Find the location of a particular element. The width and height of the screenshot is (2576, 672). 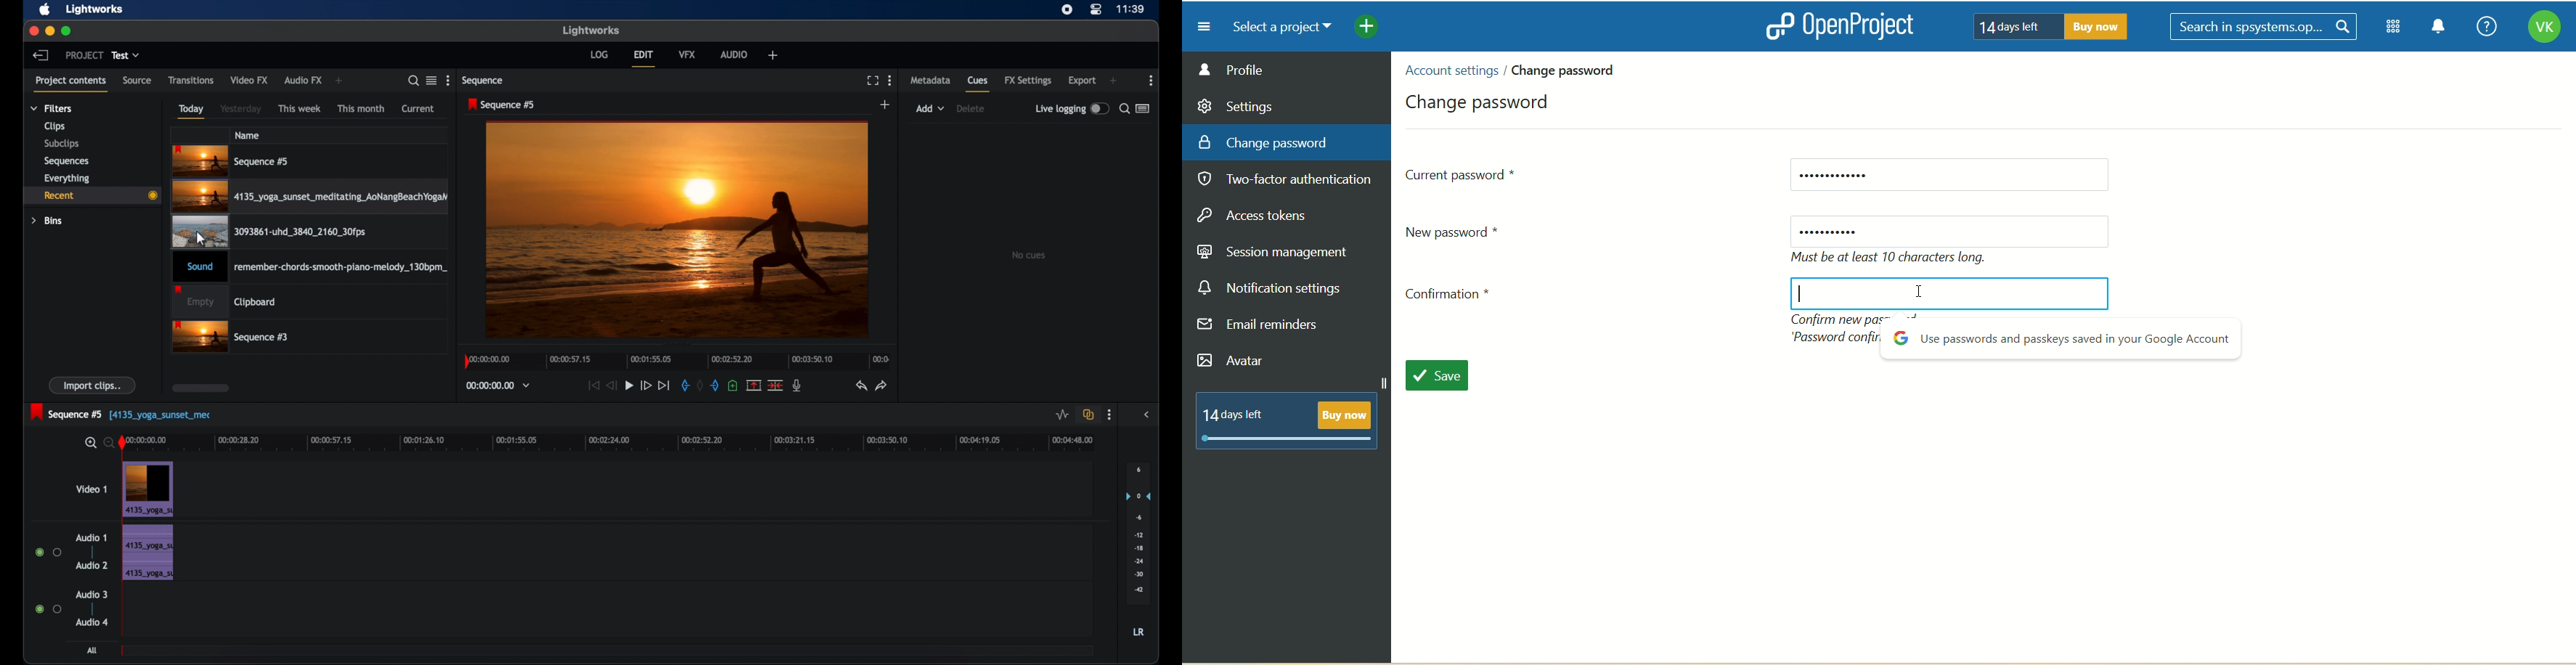

rewind is located at coordinates (612, 385).